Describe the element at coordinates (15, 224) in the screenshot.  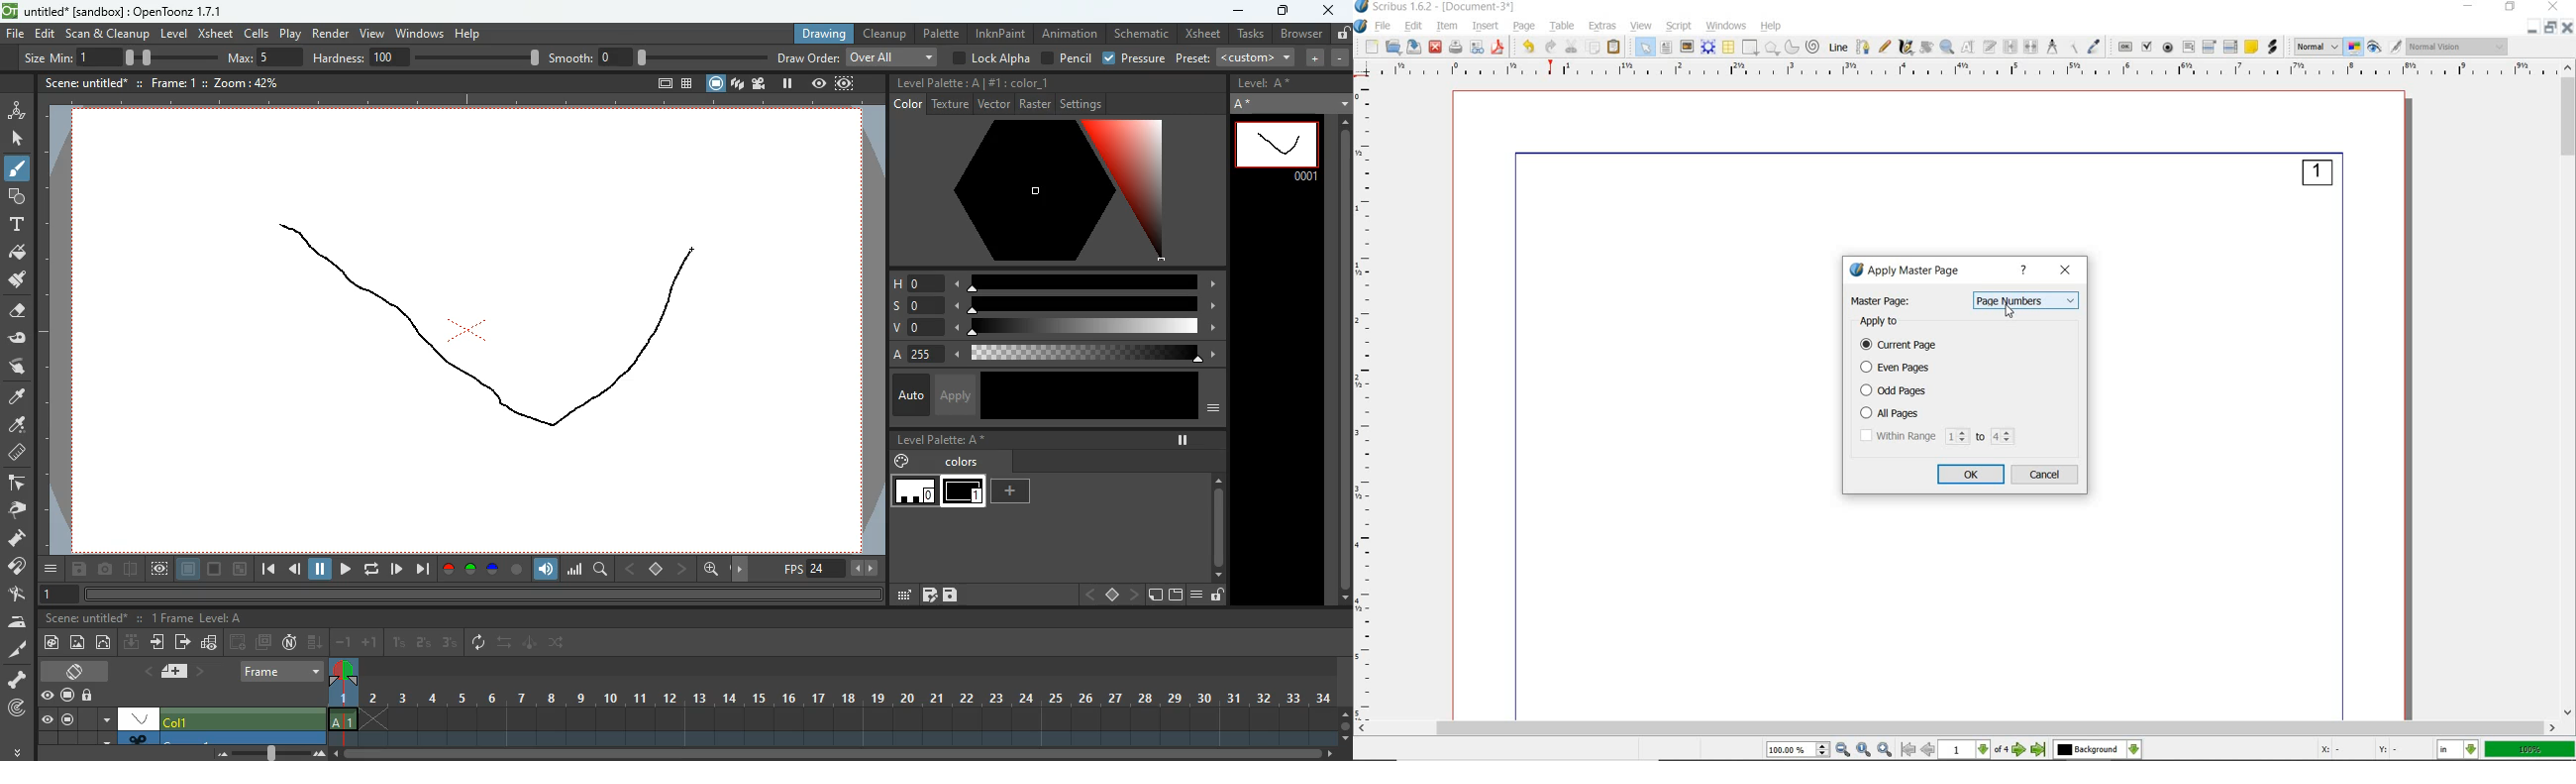
I see `text` at that location.